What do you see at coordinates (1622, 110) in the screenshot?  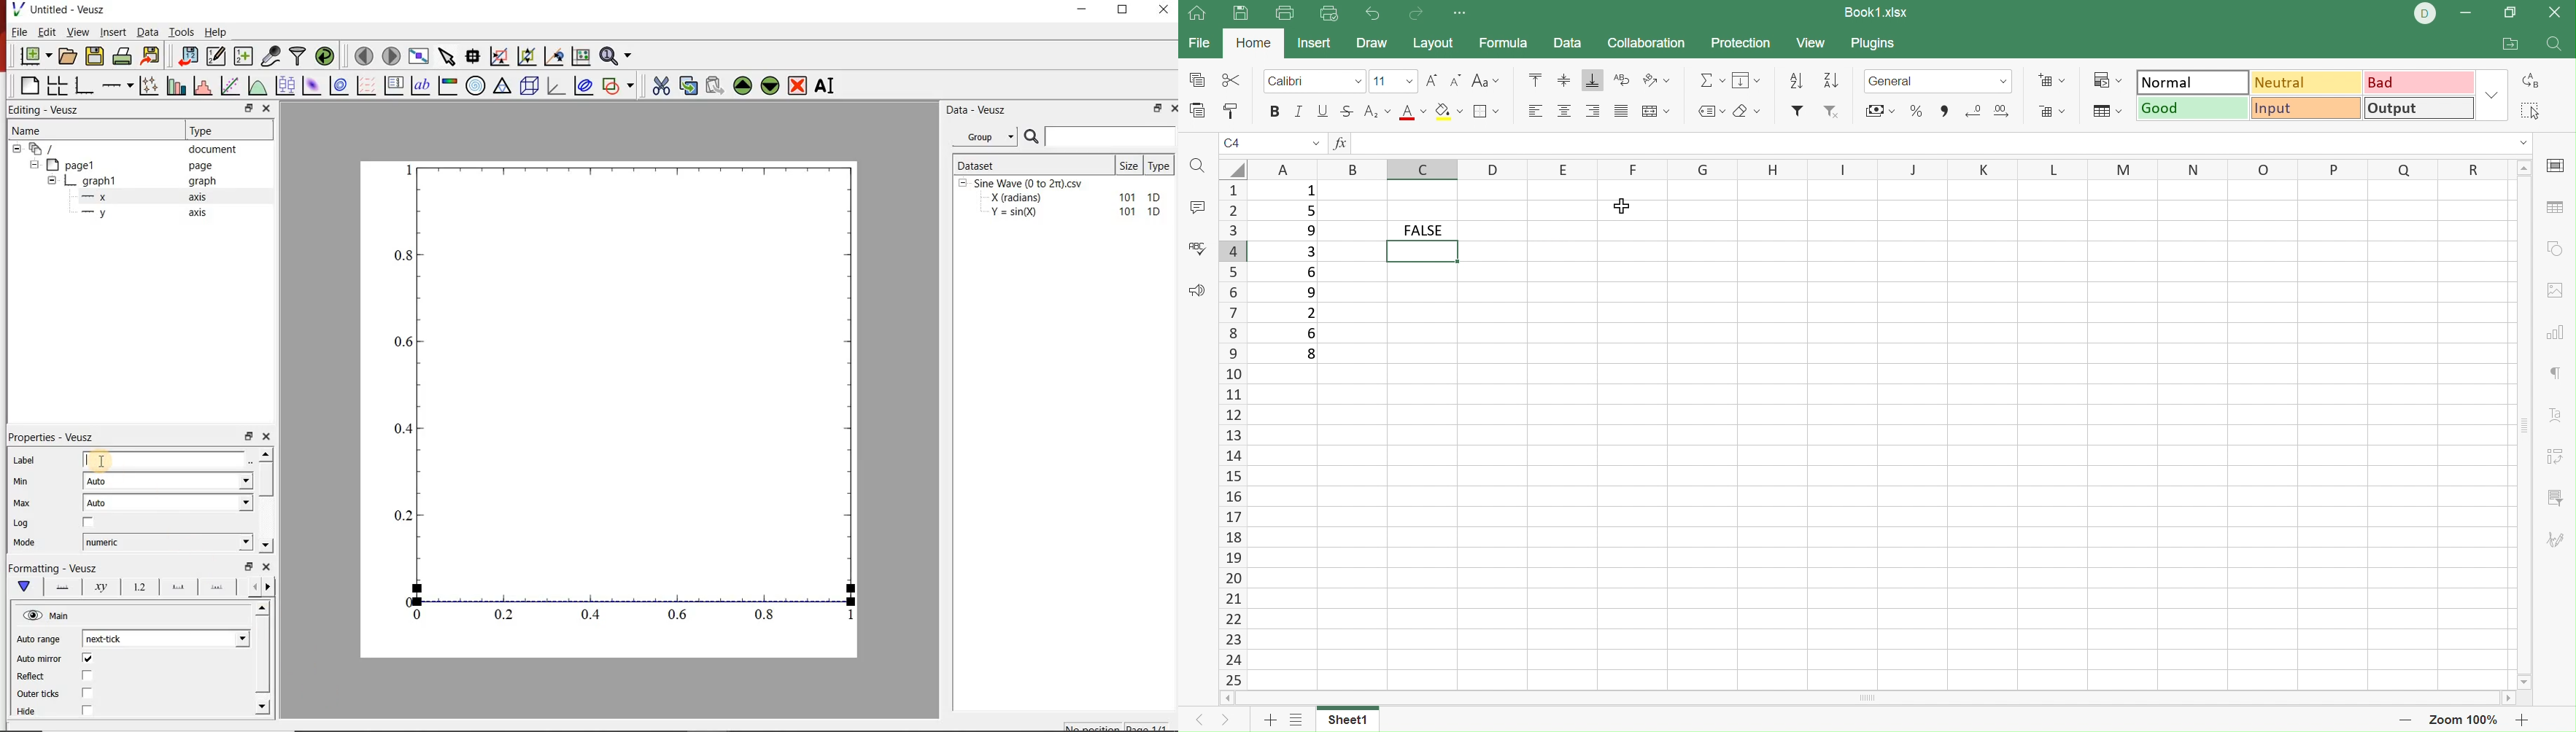 I see `Justified` at bounding box center [1622, 110].